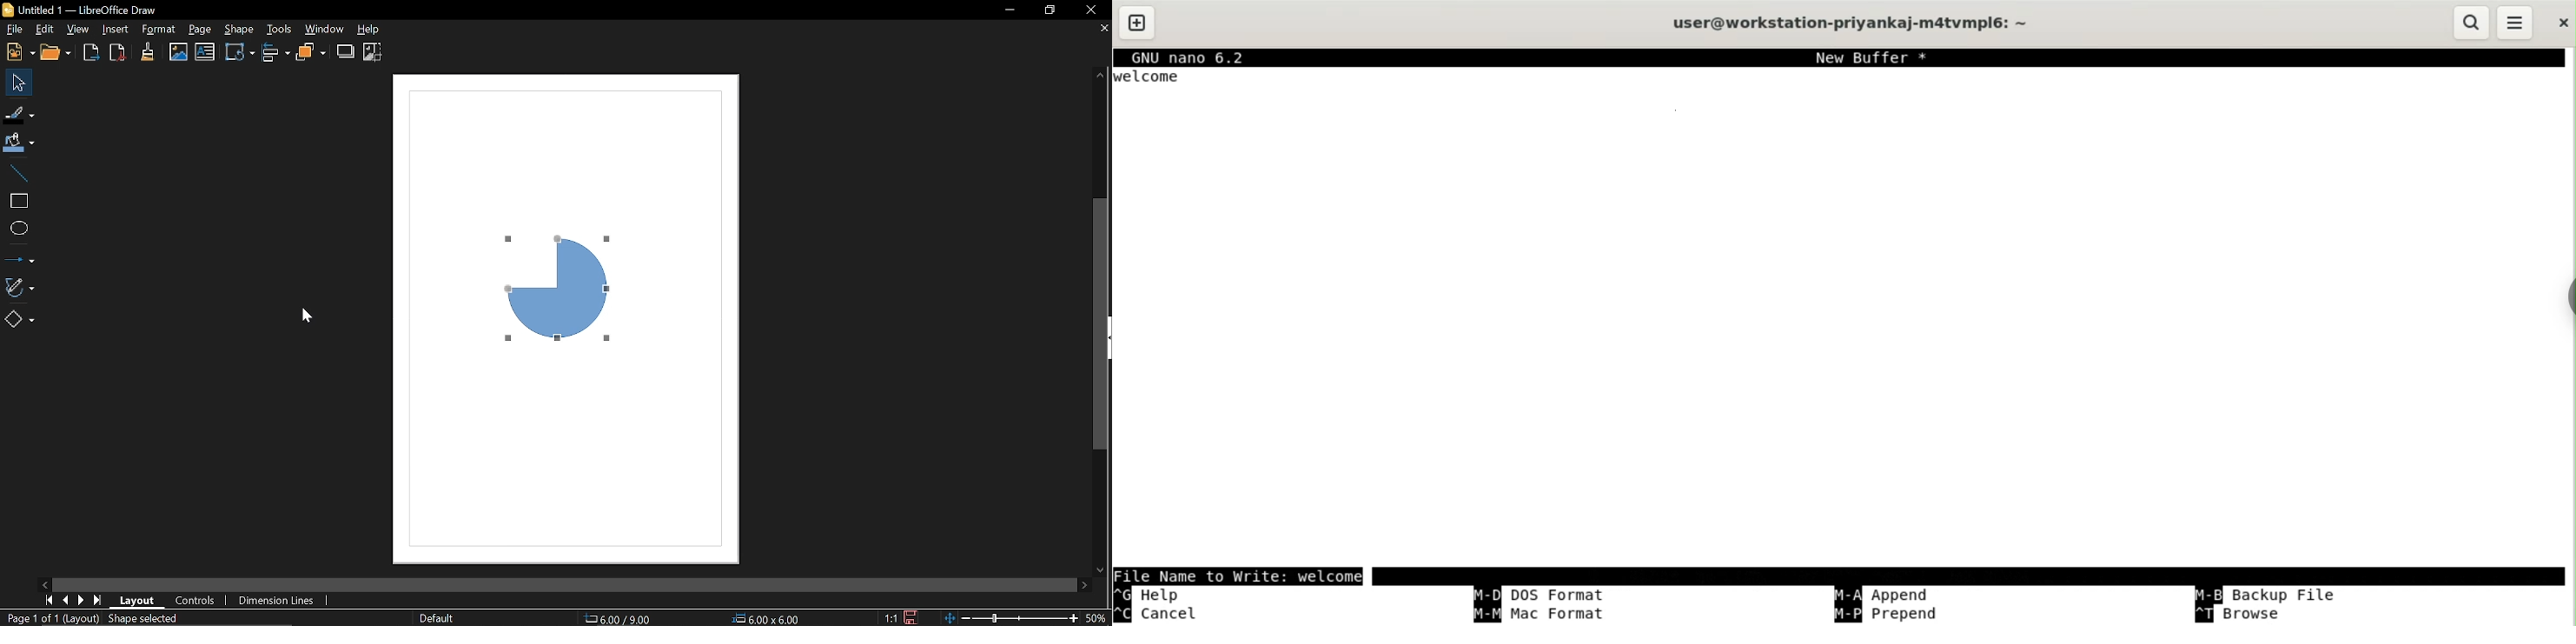 The width and height of the screenshot is (2576, 644). Describe the element at coordinates (19, 173) in the screenshot. I see `Line` at that location.